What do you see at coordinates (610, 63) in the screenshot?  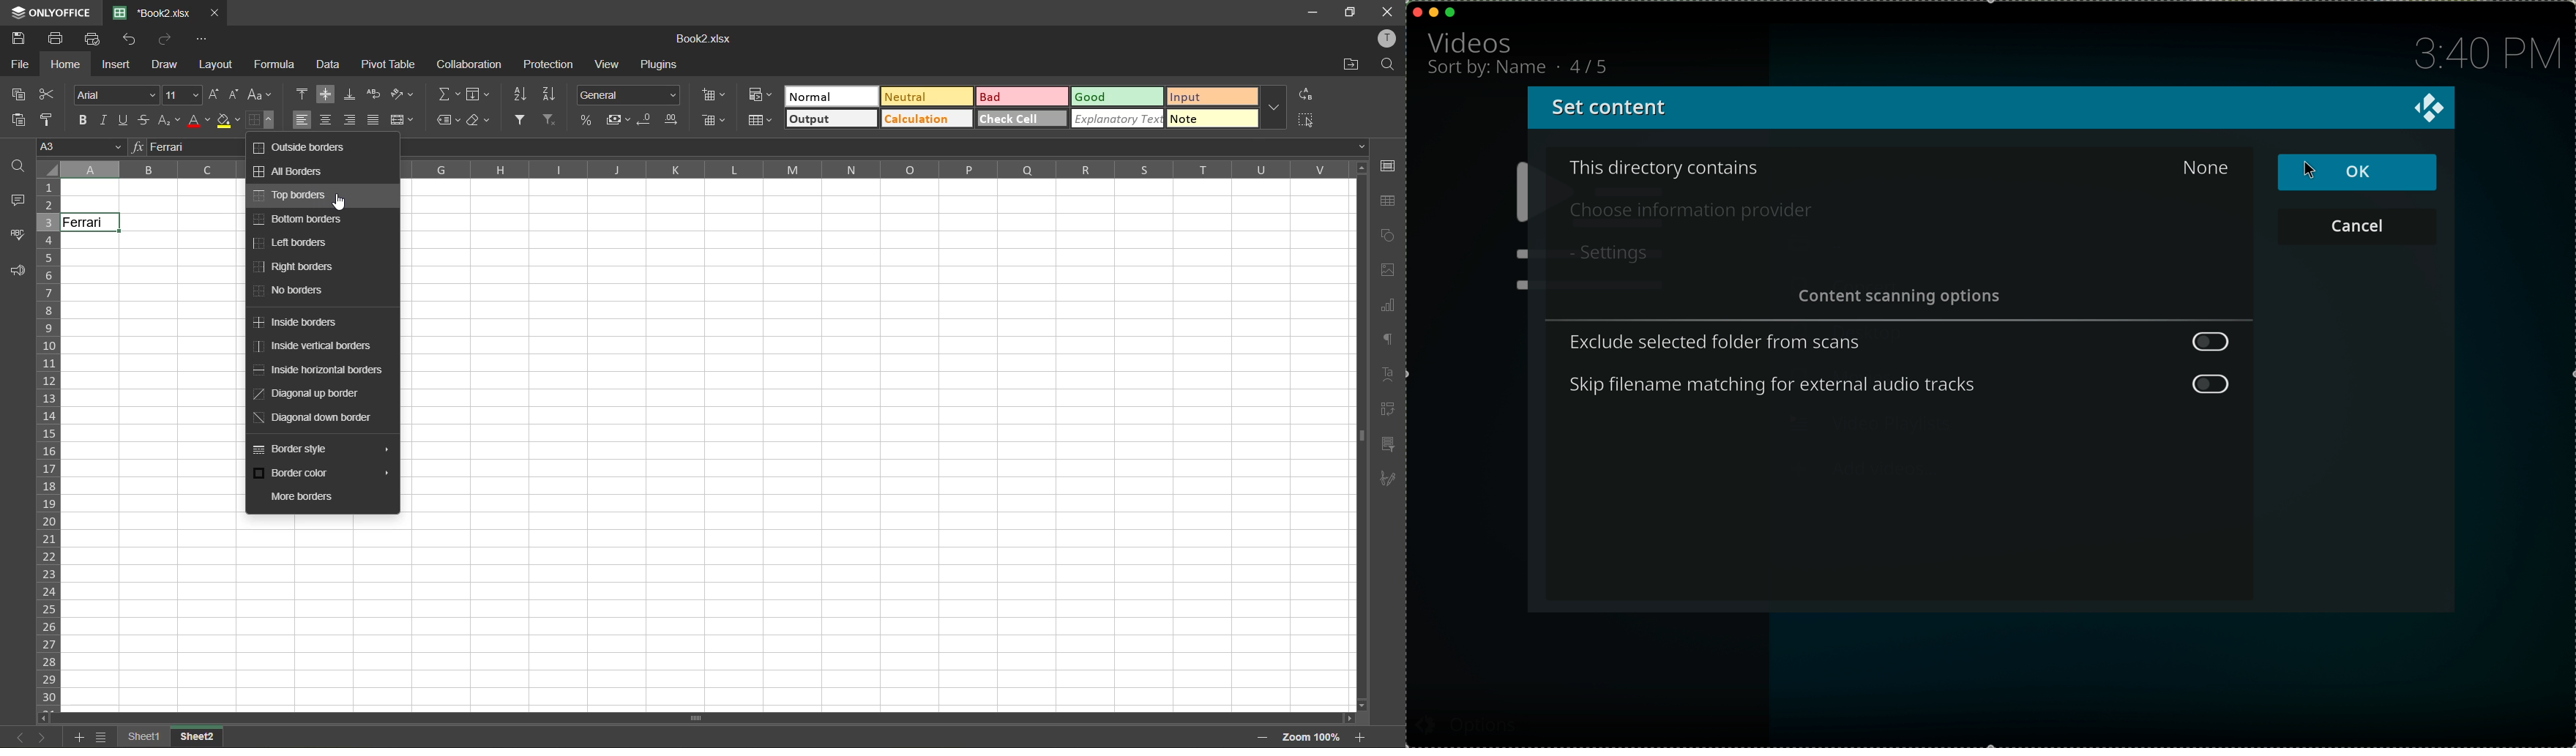 I see `view` at bounding box center [610, 63].